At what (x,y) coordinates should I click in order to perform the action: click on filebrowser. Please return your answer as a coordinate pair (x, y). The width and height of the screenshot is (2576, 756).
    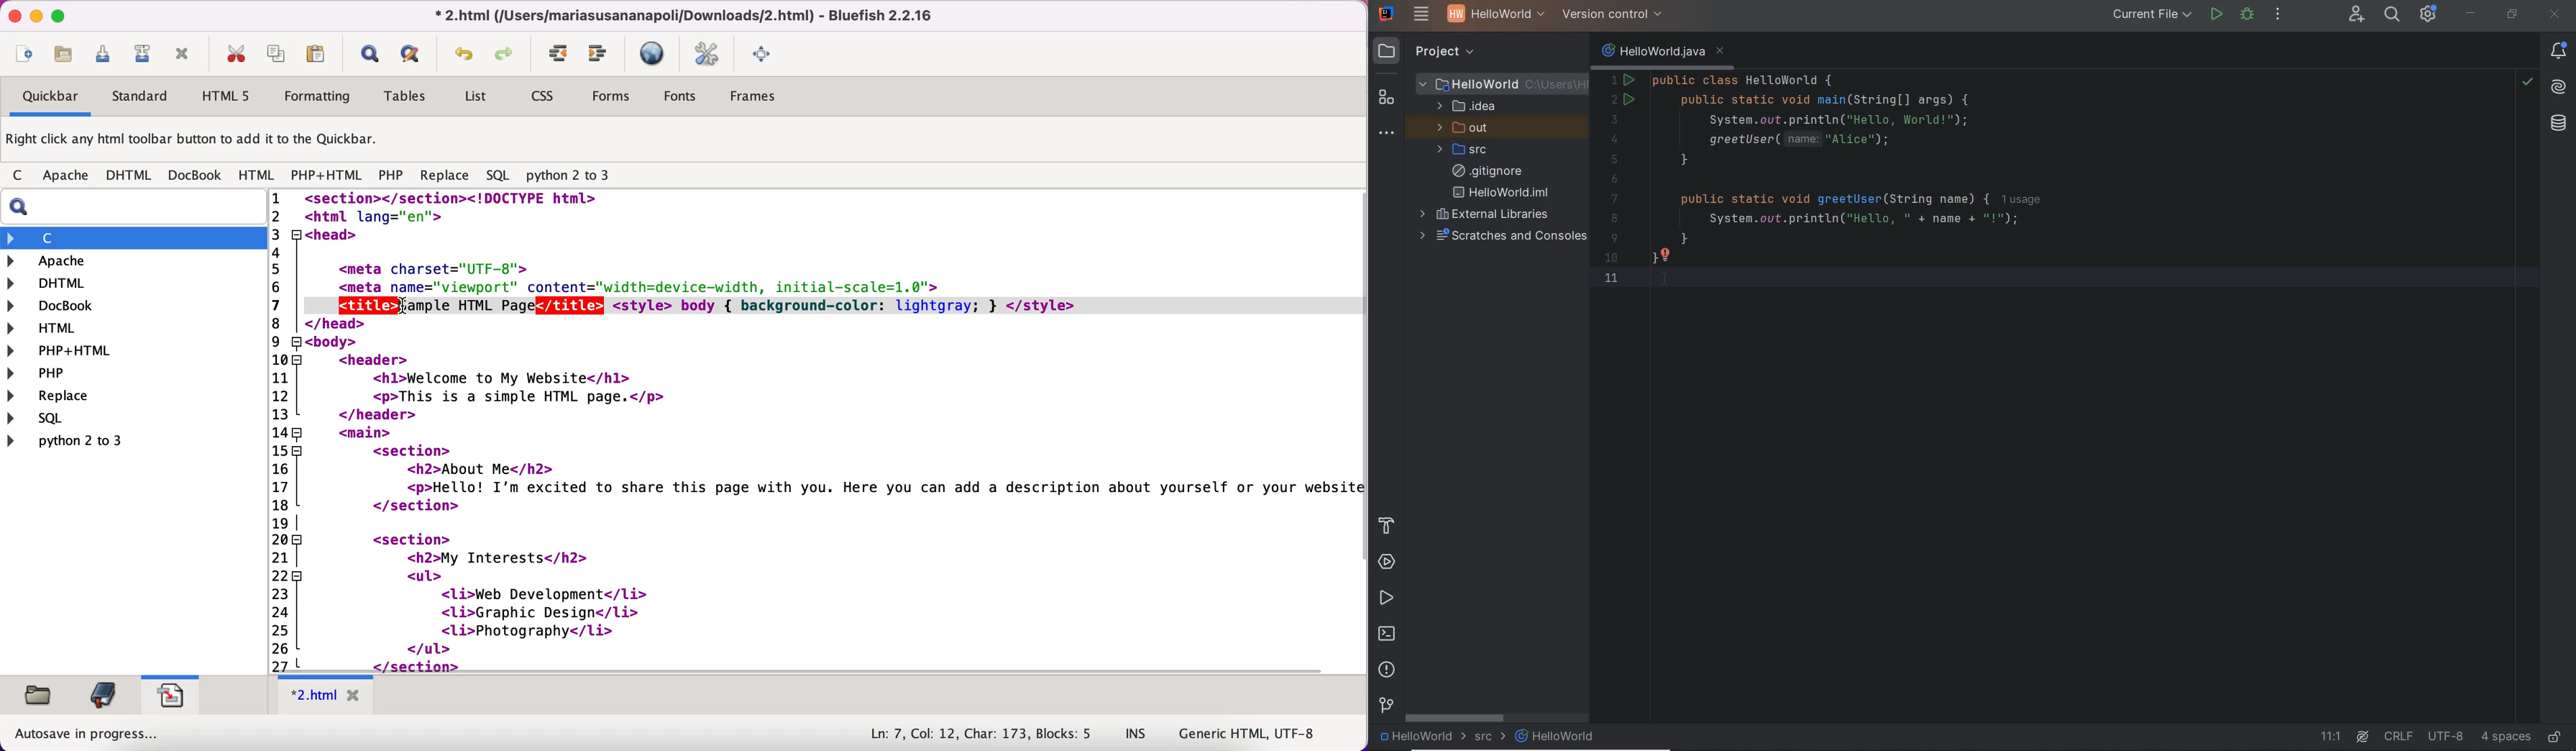
    Looking at the image, I should click on (40, 696).